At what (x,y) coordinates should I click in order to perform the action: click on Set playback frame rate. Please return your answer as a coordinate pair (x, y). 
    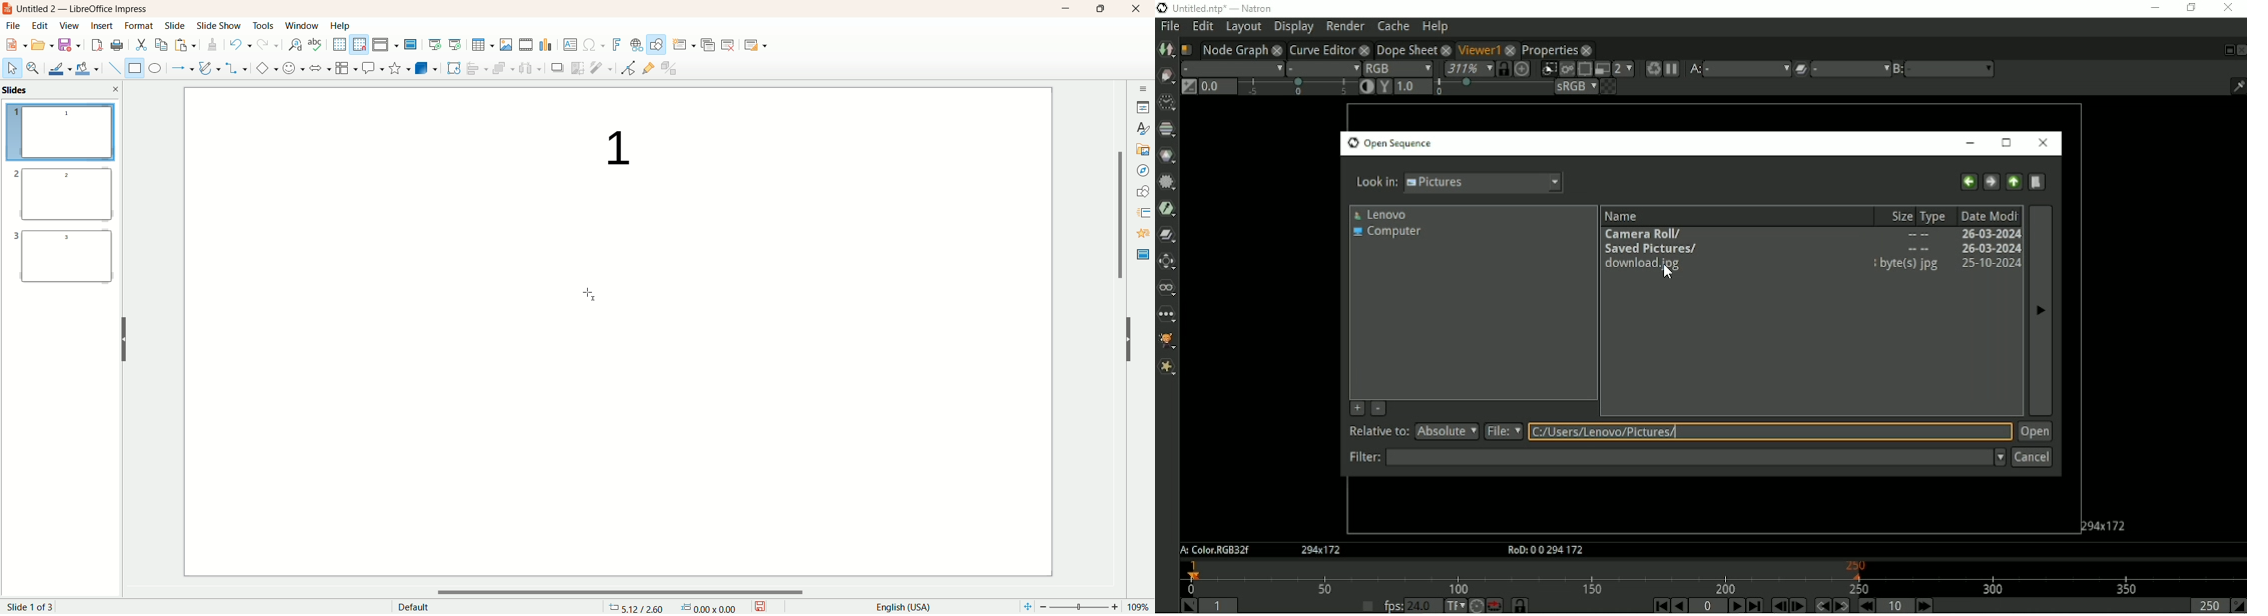
    Looking at the image, I should click on (1366, 604).